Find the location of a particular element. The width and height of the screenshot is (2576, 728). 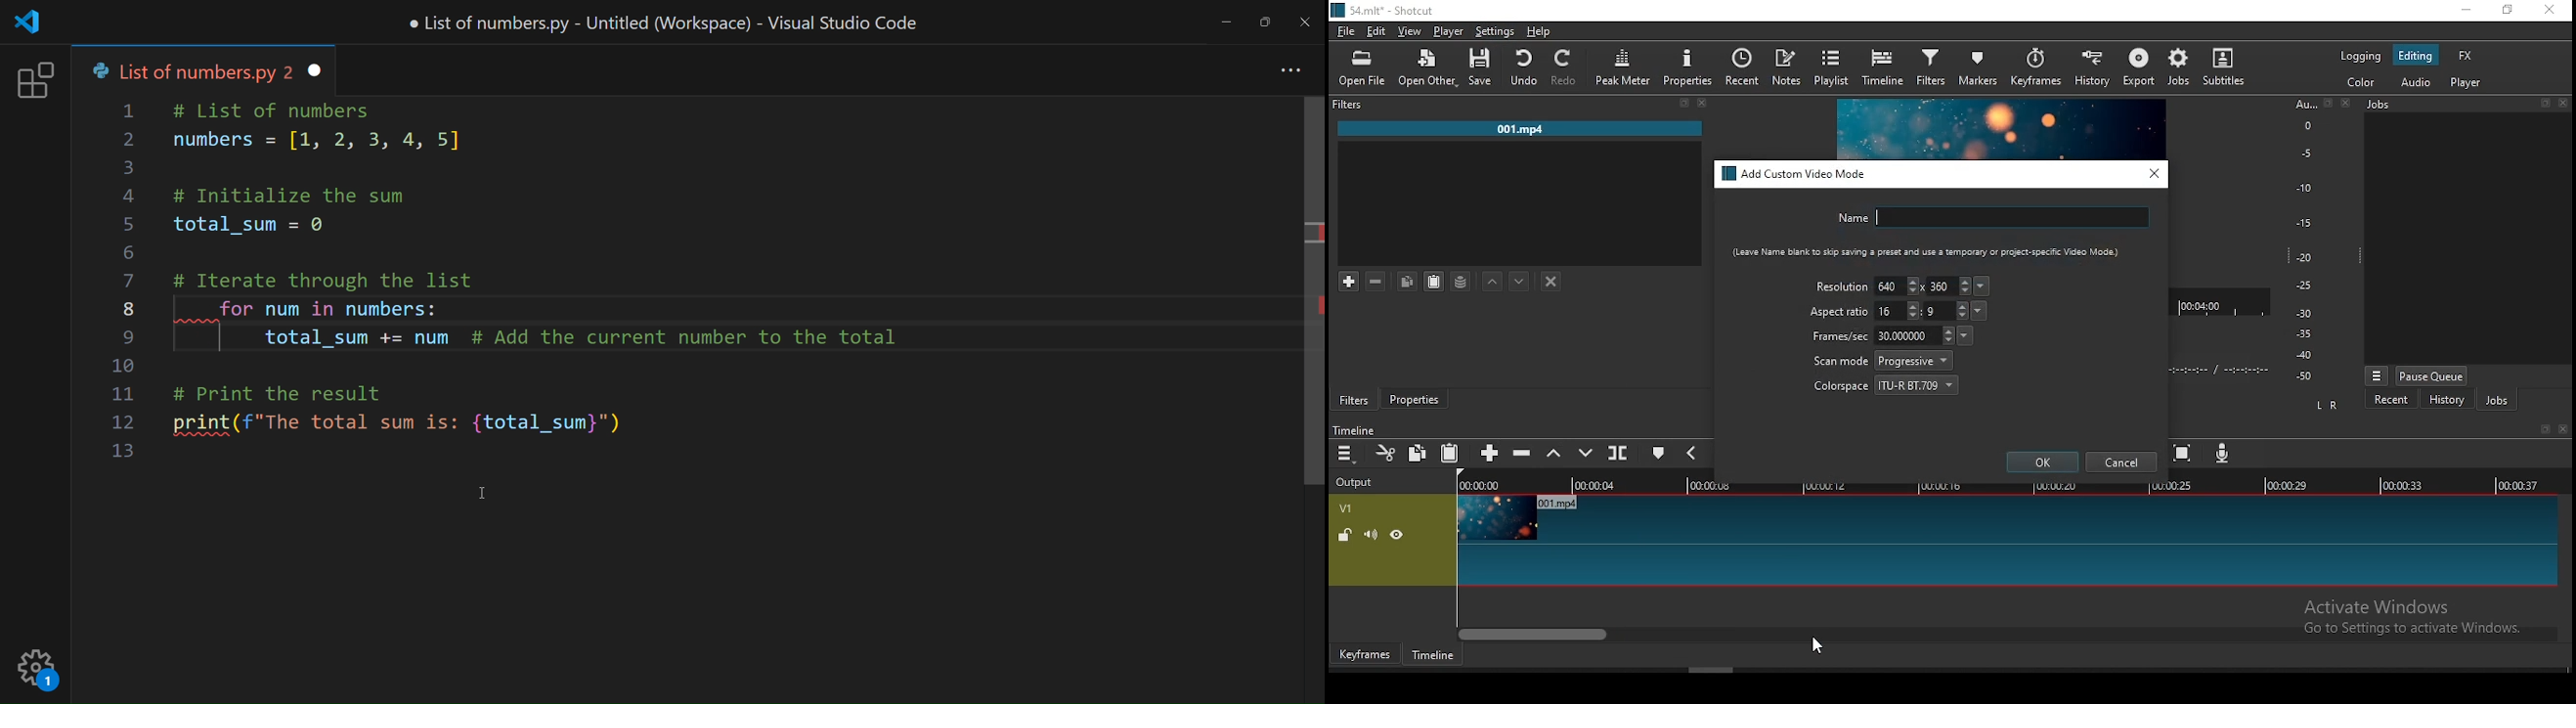

filters is located at coordinates (1354, 400).